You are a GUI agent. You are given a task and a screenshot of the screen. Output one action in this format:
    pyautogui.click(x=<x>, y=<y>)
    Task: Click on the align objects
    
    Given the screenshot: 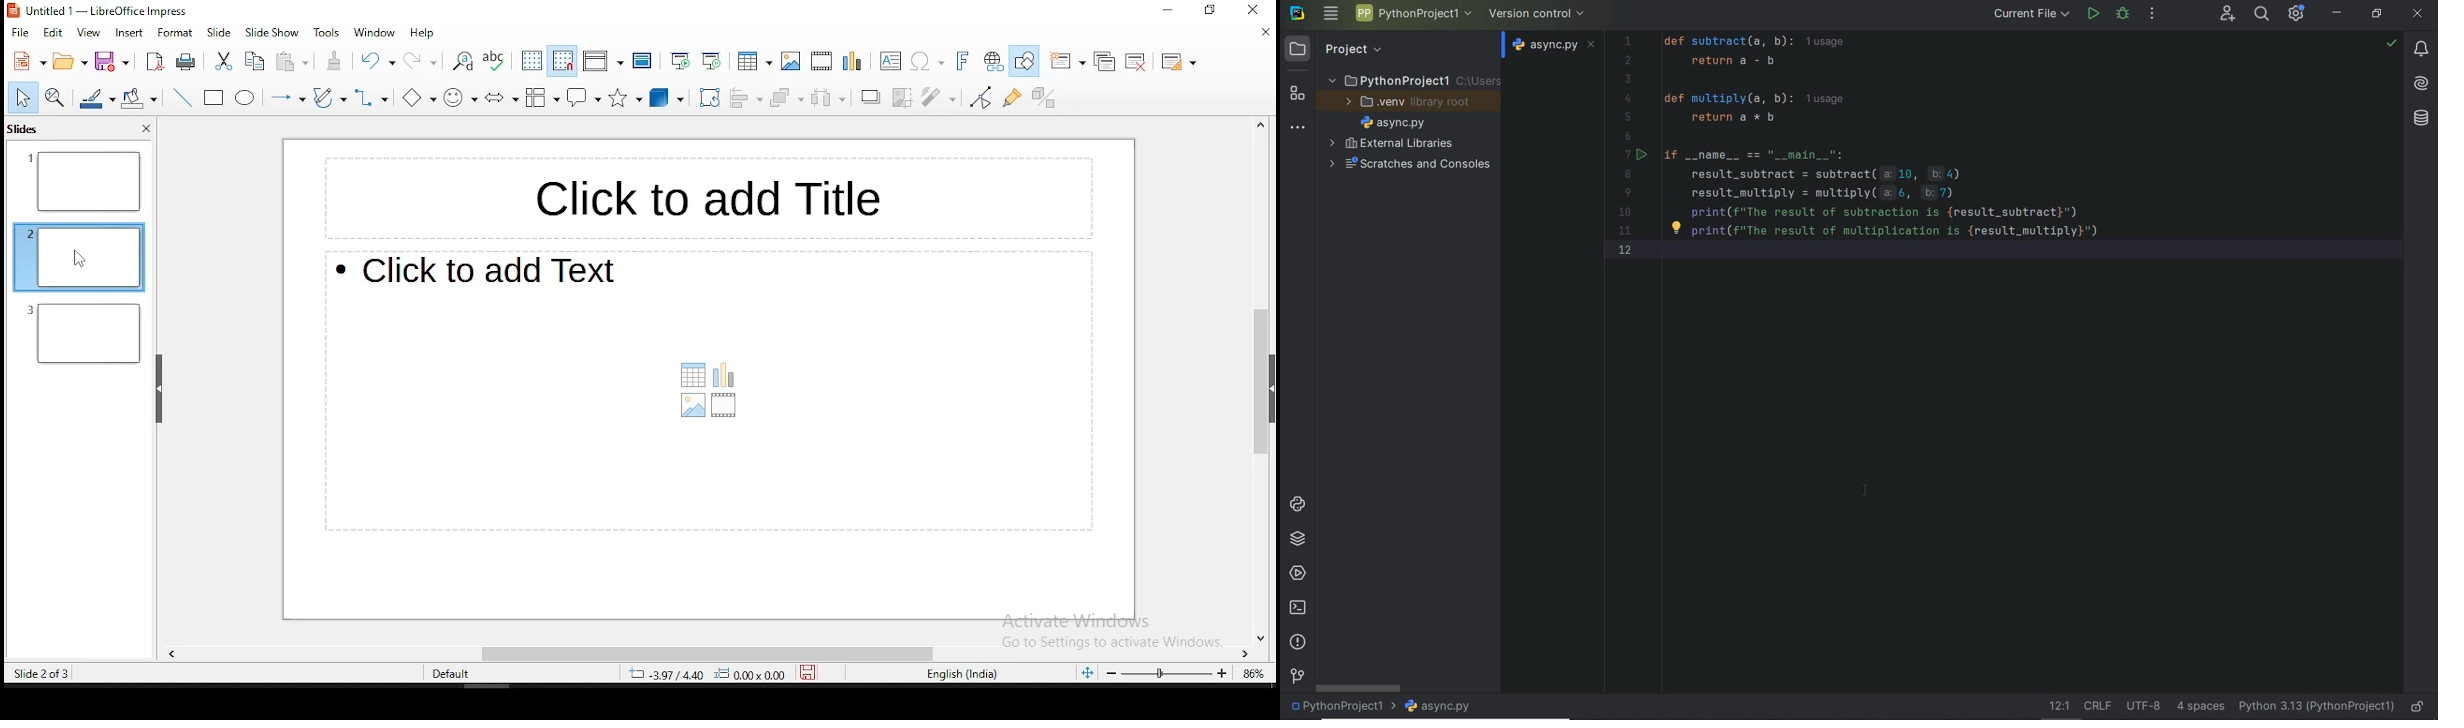 What is the action you would take?
    pyautogui.click(x=748, y=97)
    